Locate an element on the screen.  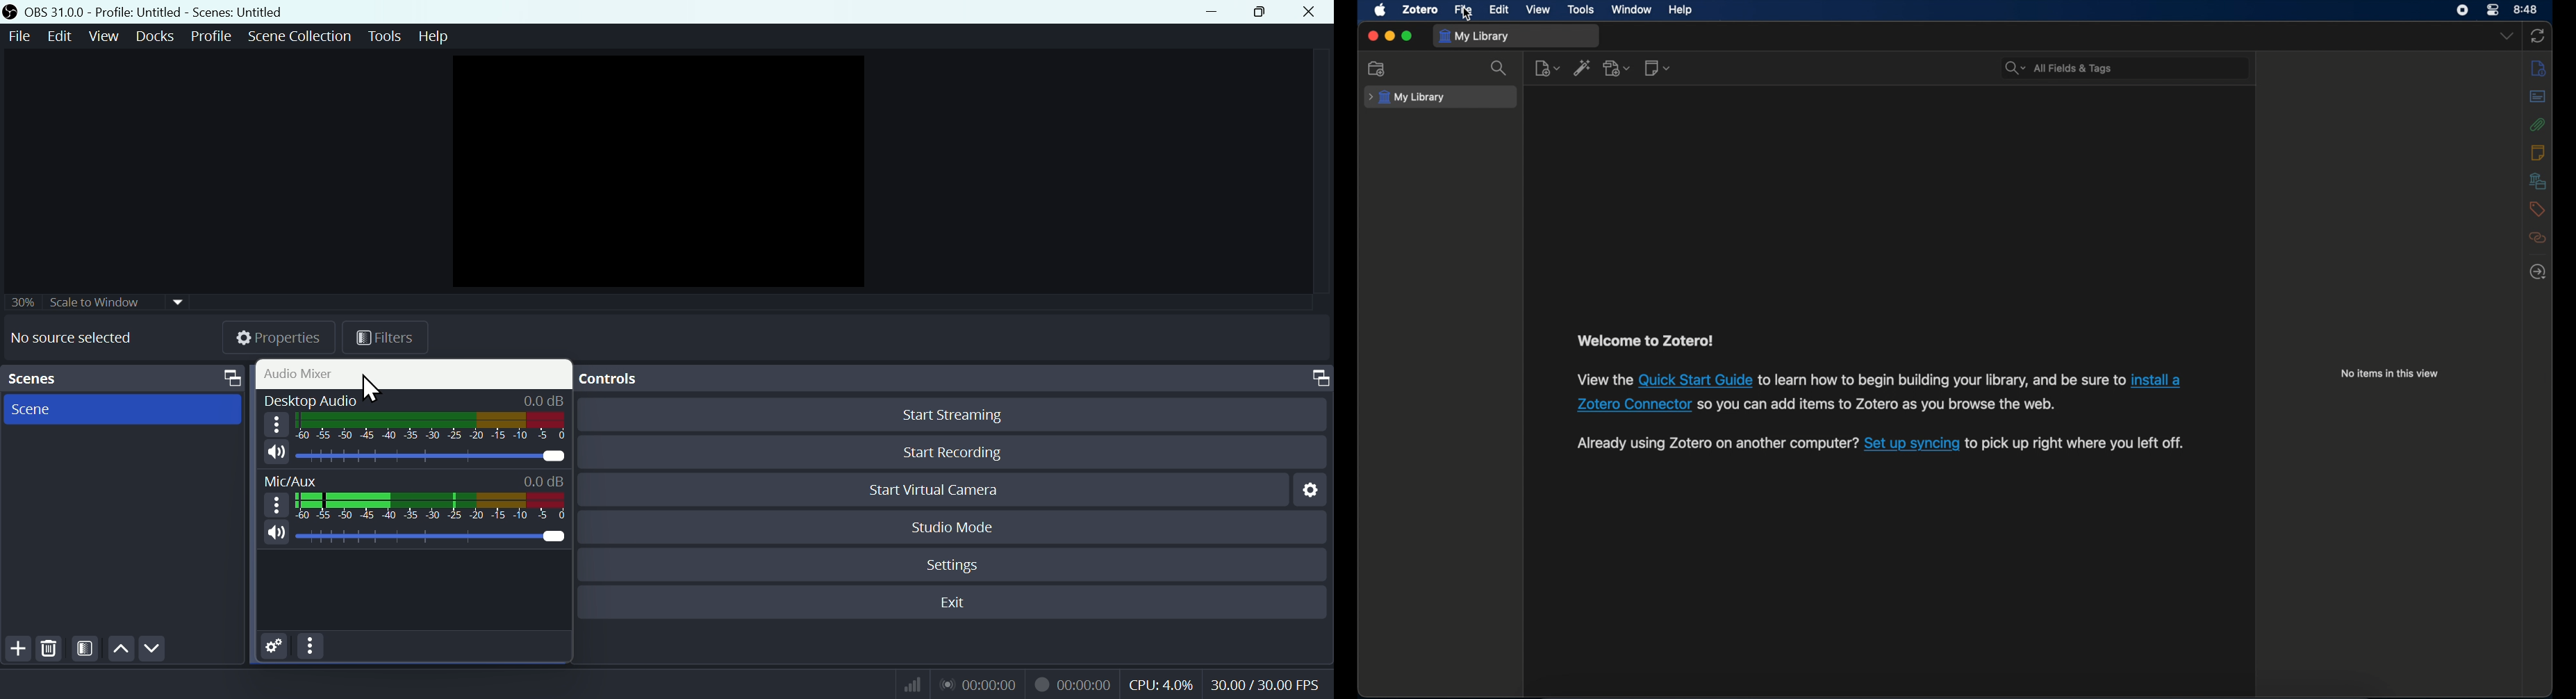
Exit is located at coordinates (953, 602).